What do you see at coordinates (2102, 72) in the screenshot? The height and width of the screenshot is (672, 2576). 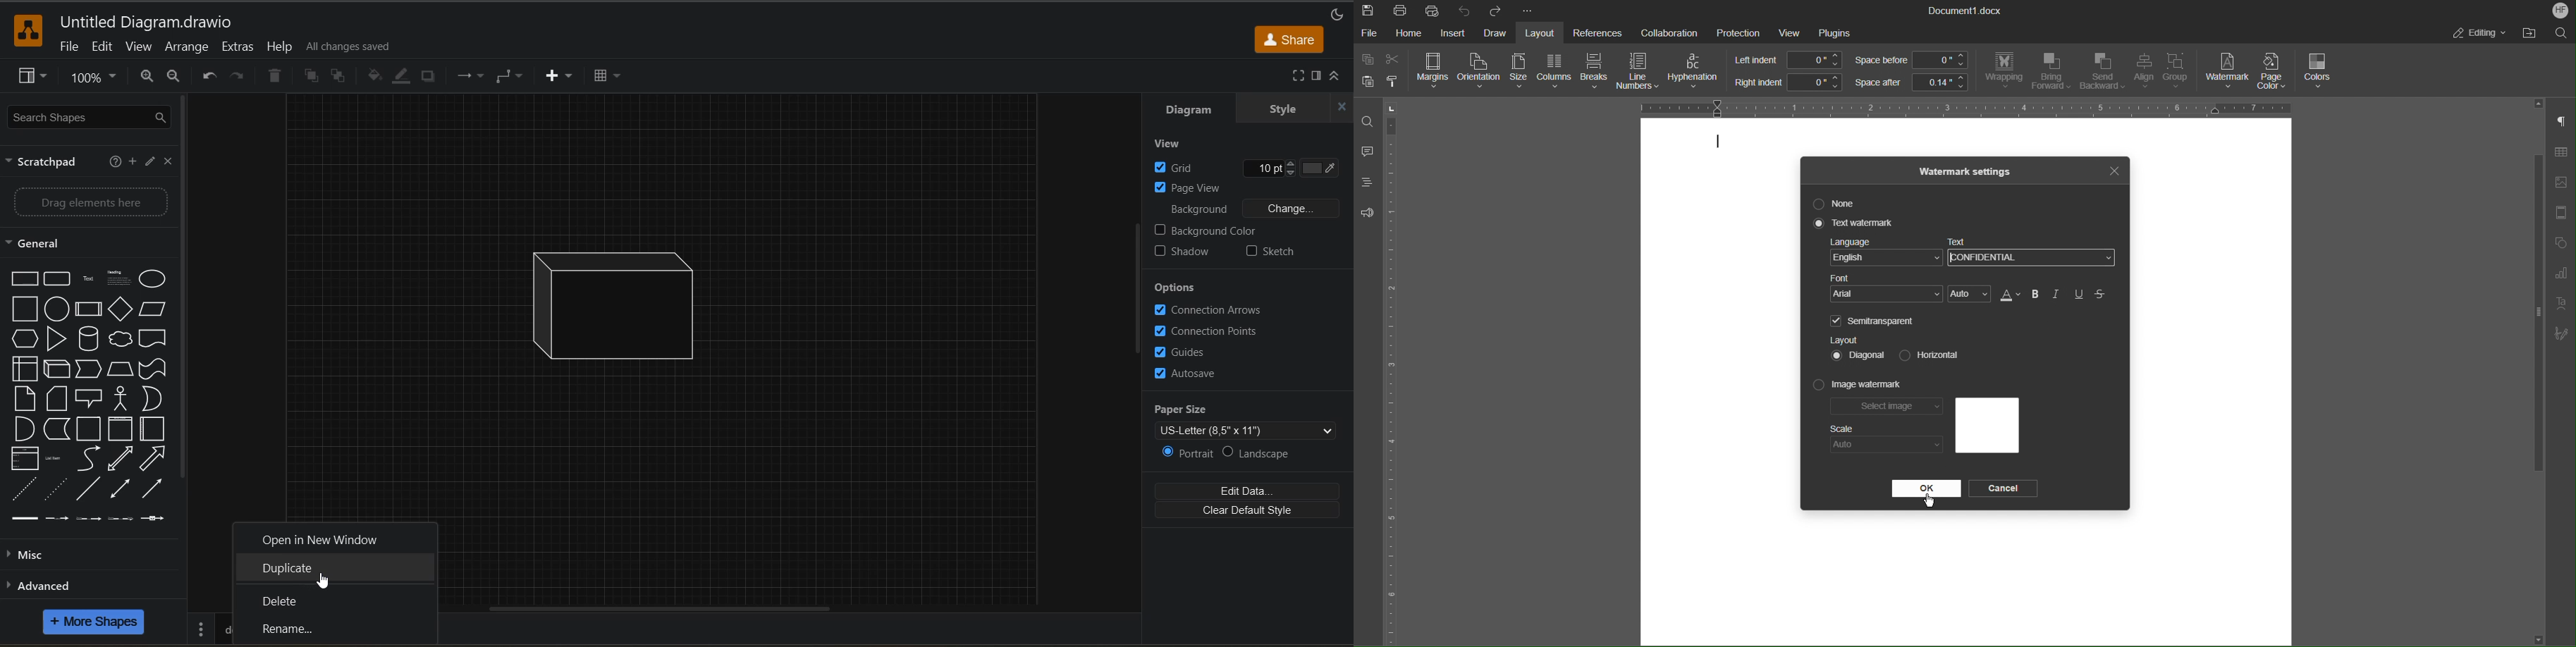 I see `Send Backward` at bounding box center [2102, 72].